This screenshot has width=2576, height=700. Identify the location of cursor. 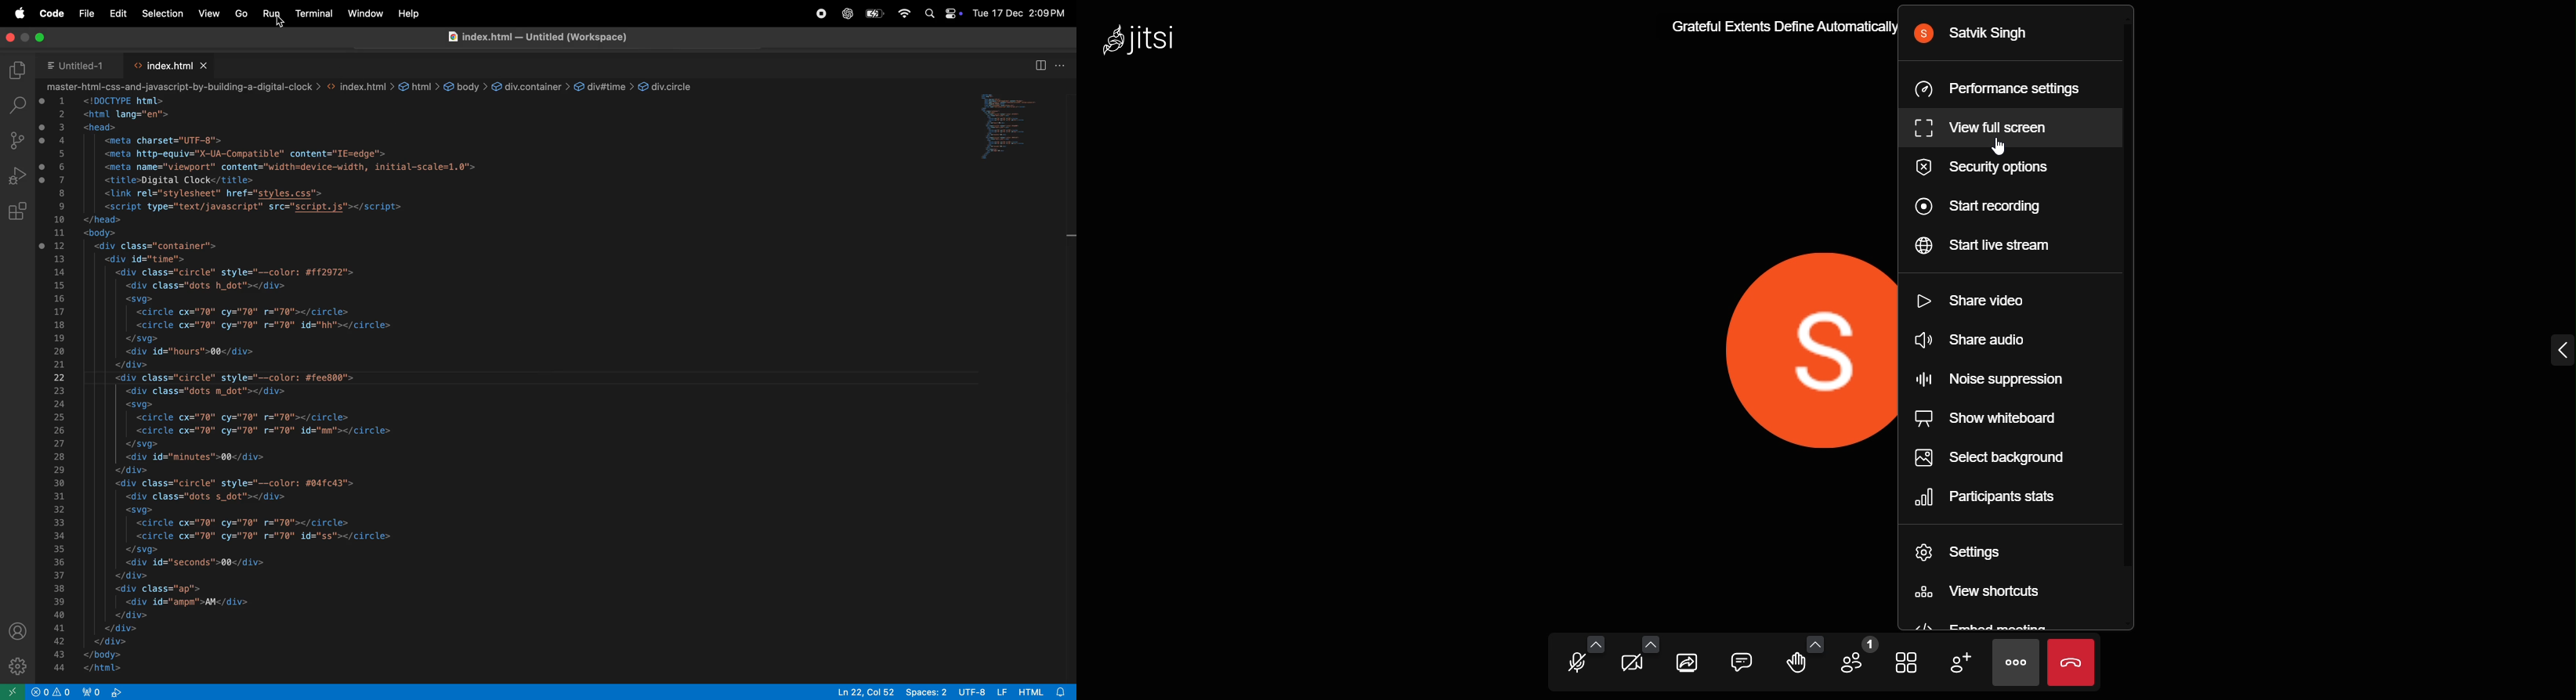
(1999, 149).